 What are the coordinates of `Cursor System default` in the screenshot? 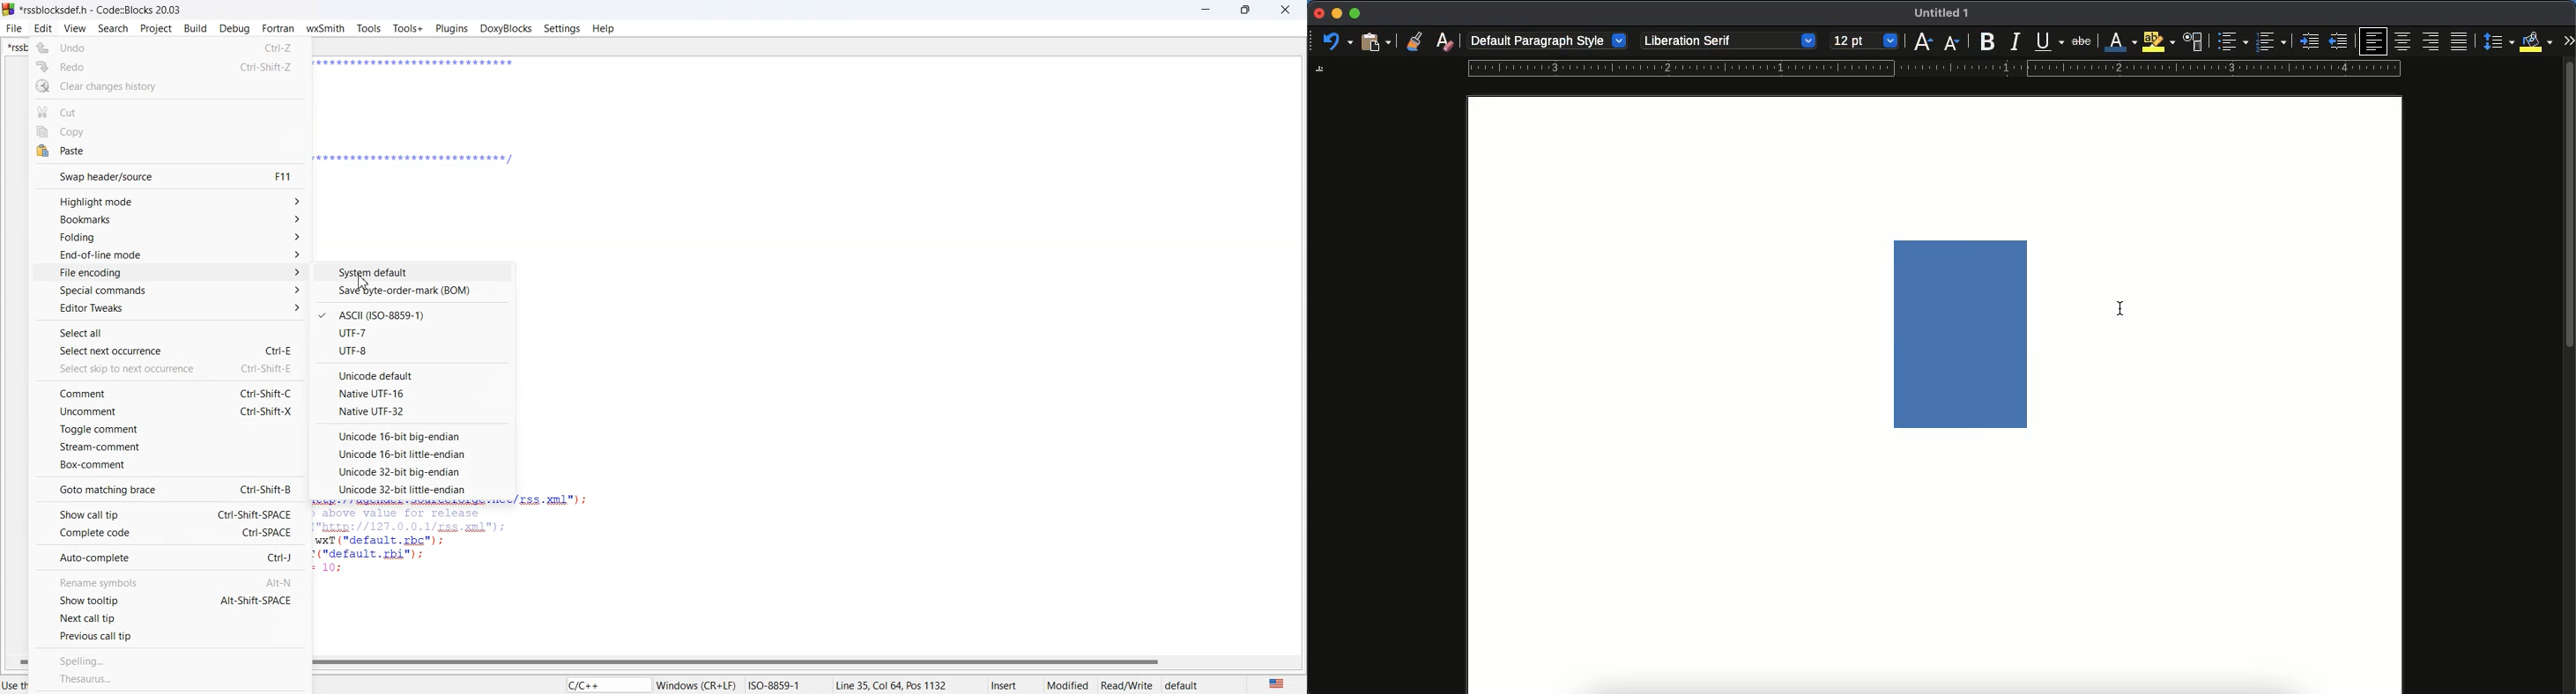 It's located at (362, 283).